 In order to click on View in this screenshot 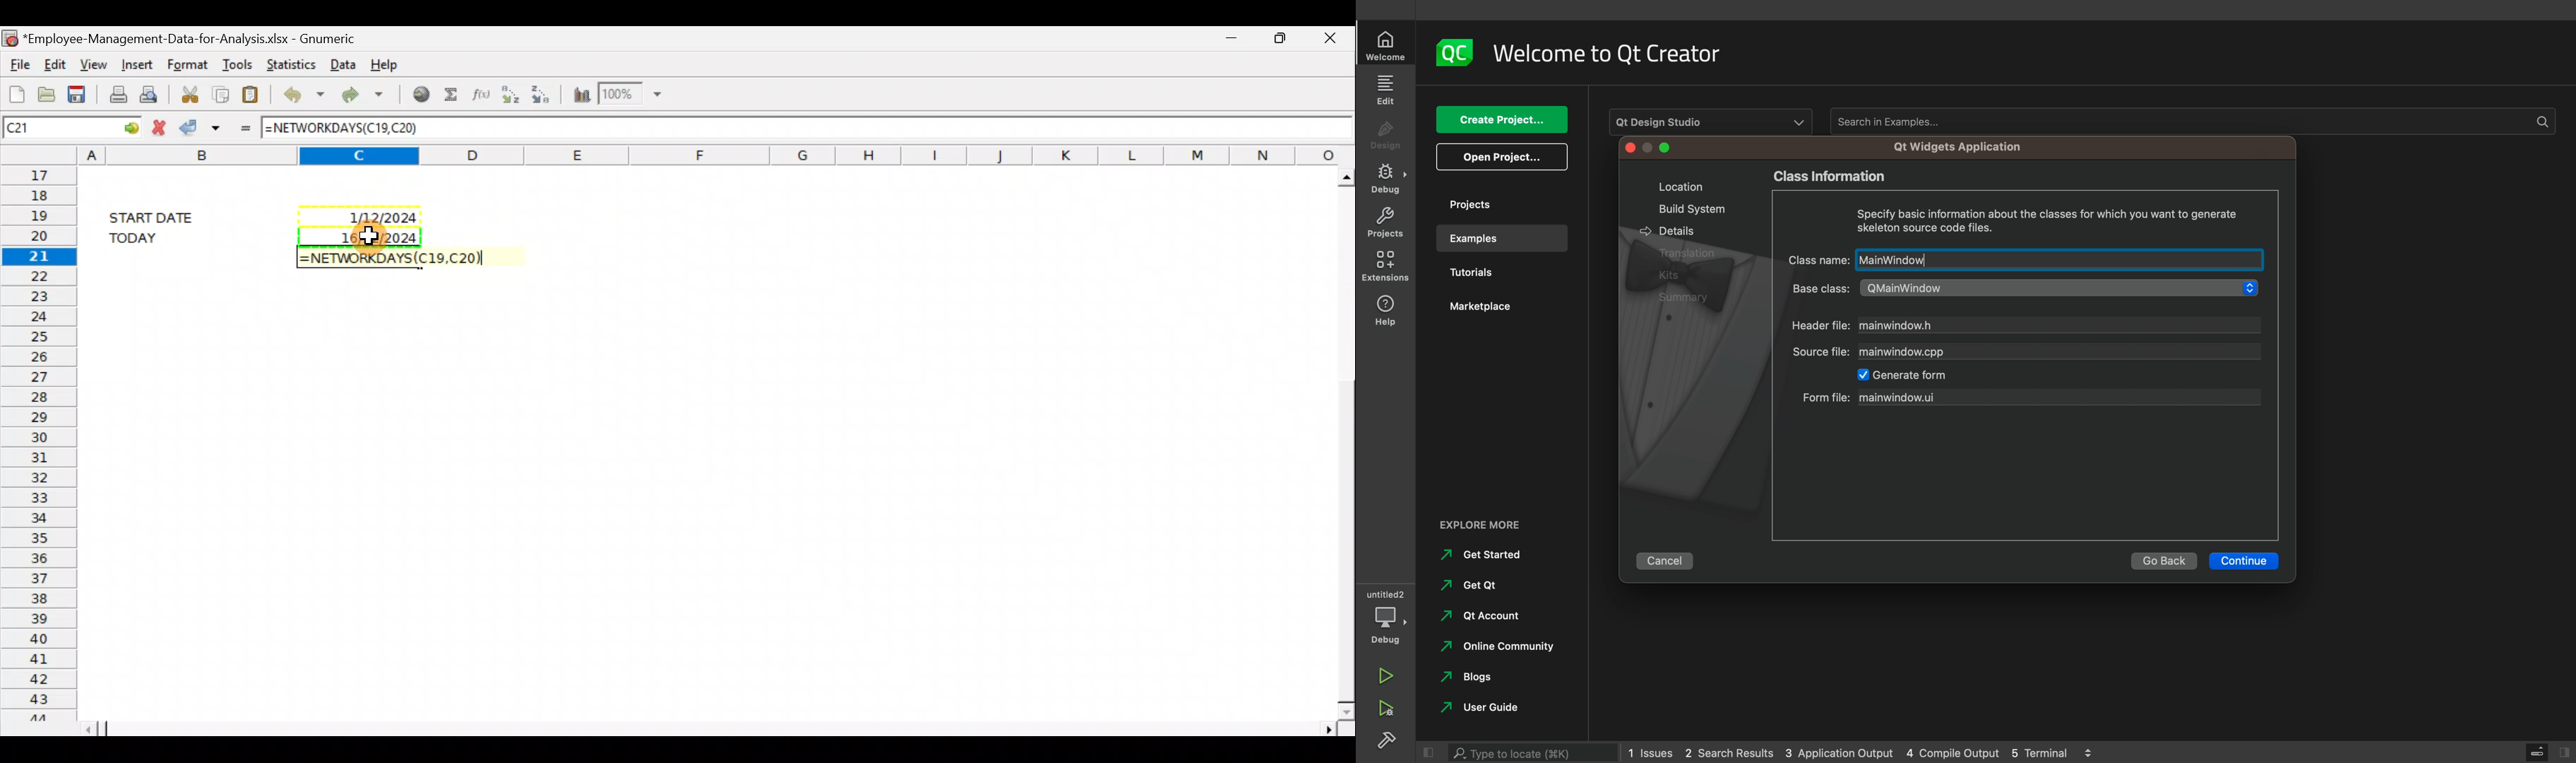, I will do `click(95, 64)`.